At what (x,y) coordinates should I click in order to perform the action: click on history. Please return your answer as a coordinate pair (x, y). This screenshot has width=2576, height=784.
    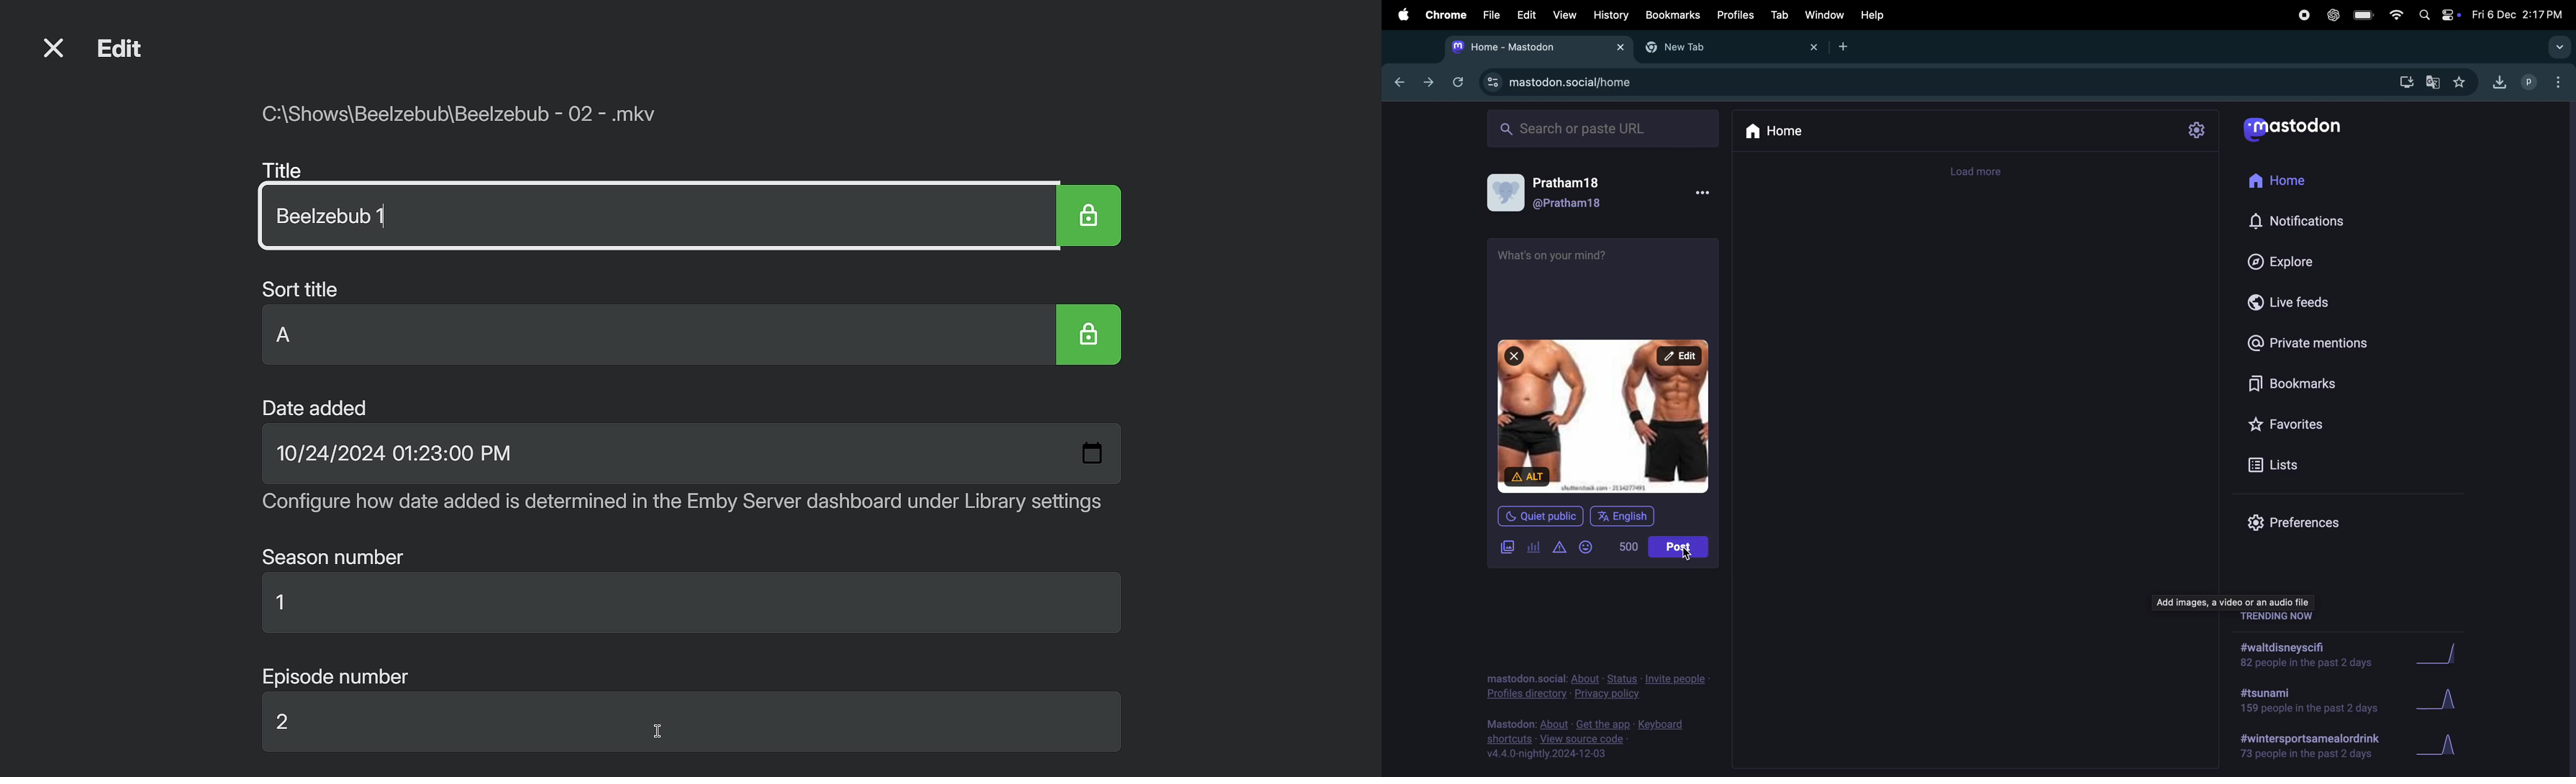
    Looking at the image, I should click on (1610, 15).